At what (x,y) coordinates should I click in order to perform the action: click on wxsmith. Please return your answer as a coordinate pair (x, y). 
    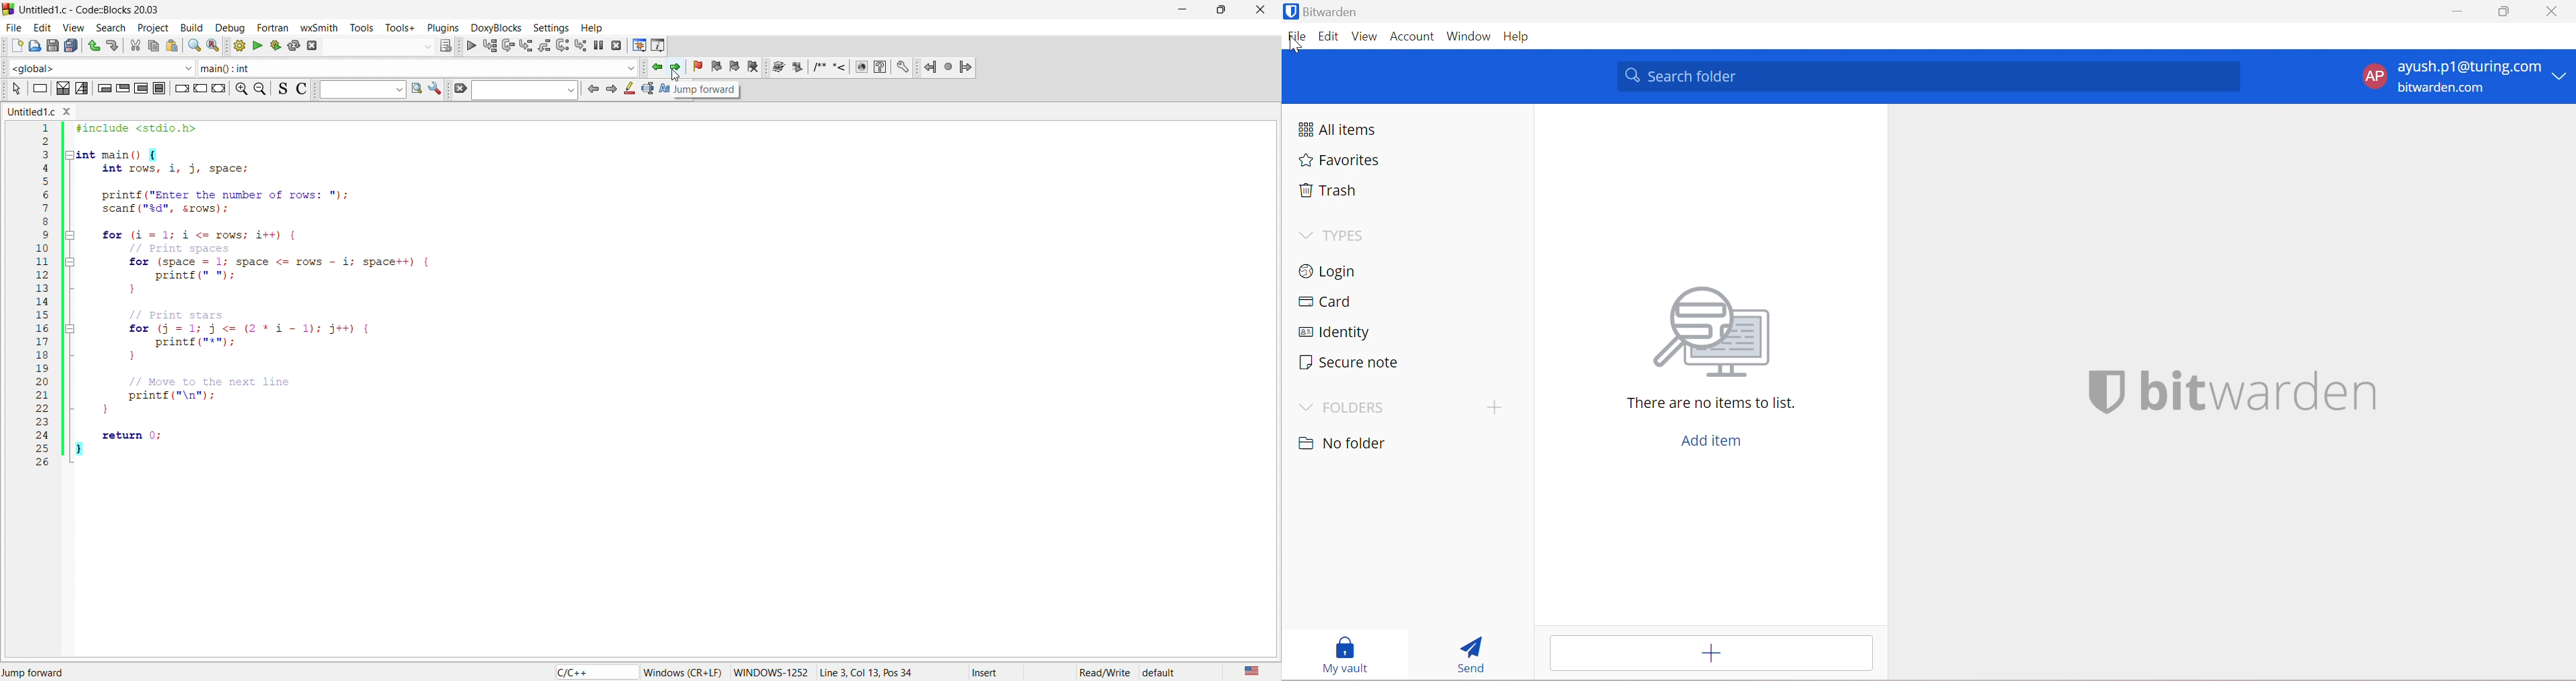
    Looking at the image, I should click on (320, 26).